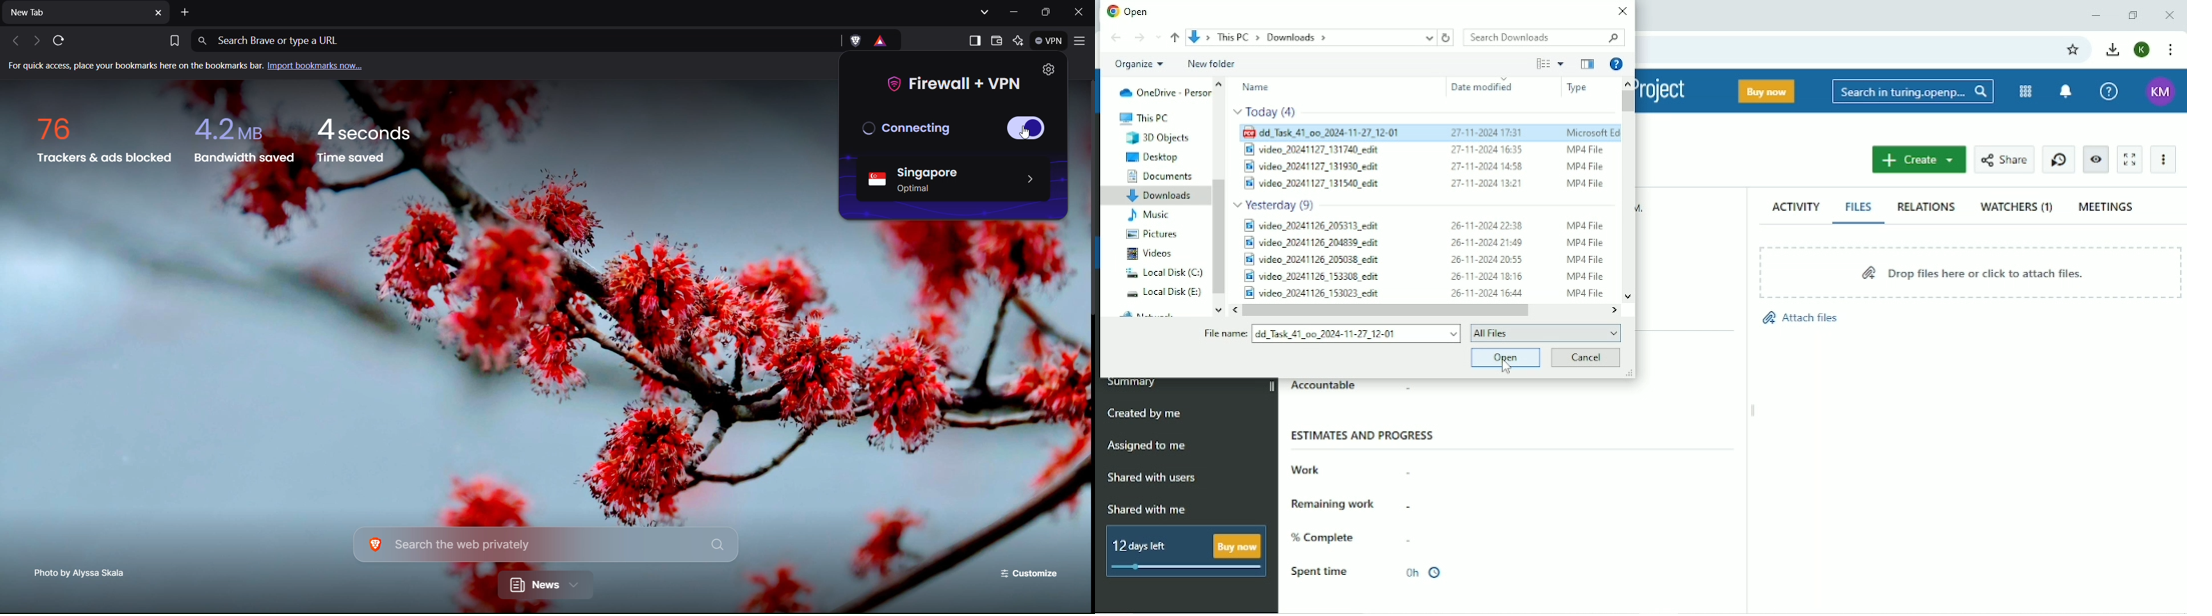 The height and width of the screenshot is (616, 2212). I want to click on Buy now, so click(1765, 91).